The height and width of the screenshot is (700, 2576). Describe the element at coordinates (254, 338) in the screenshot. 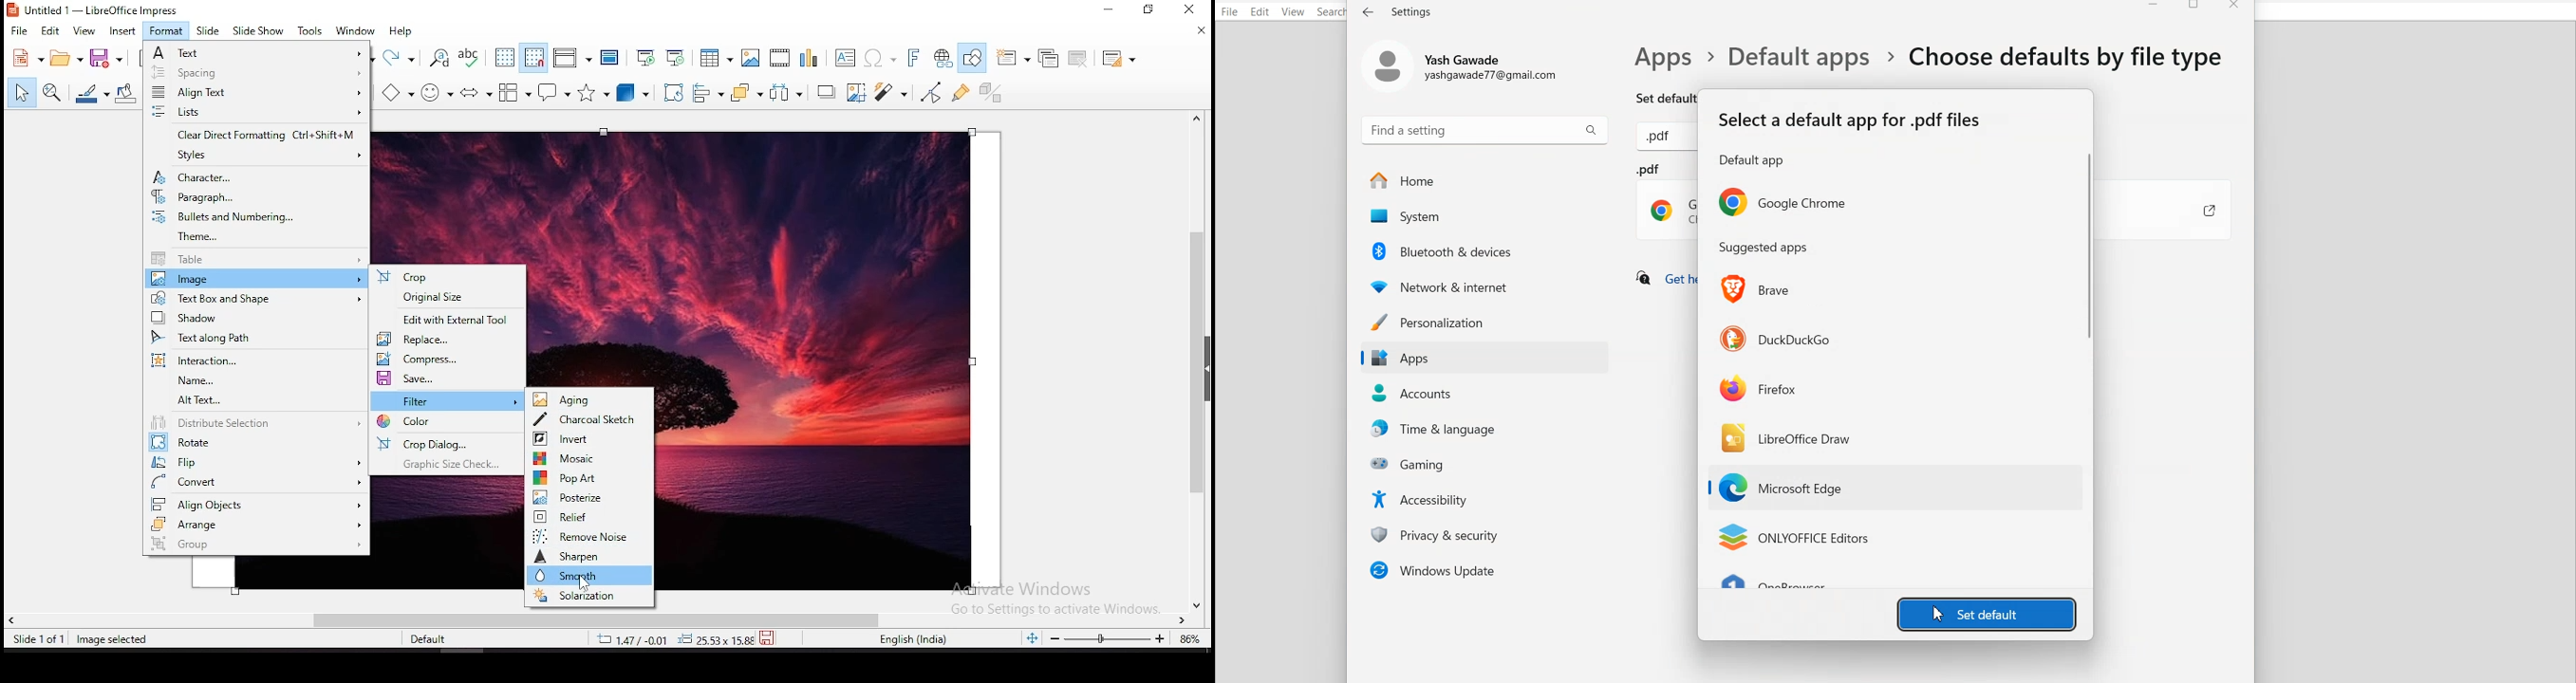

I see `text along path` at that location.